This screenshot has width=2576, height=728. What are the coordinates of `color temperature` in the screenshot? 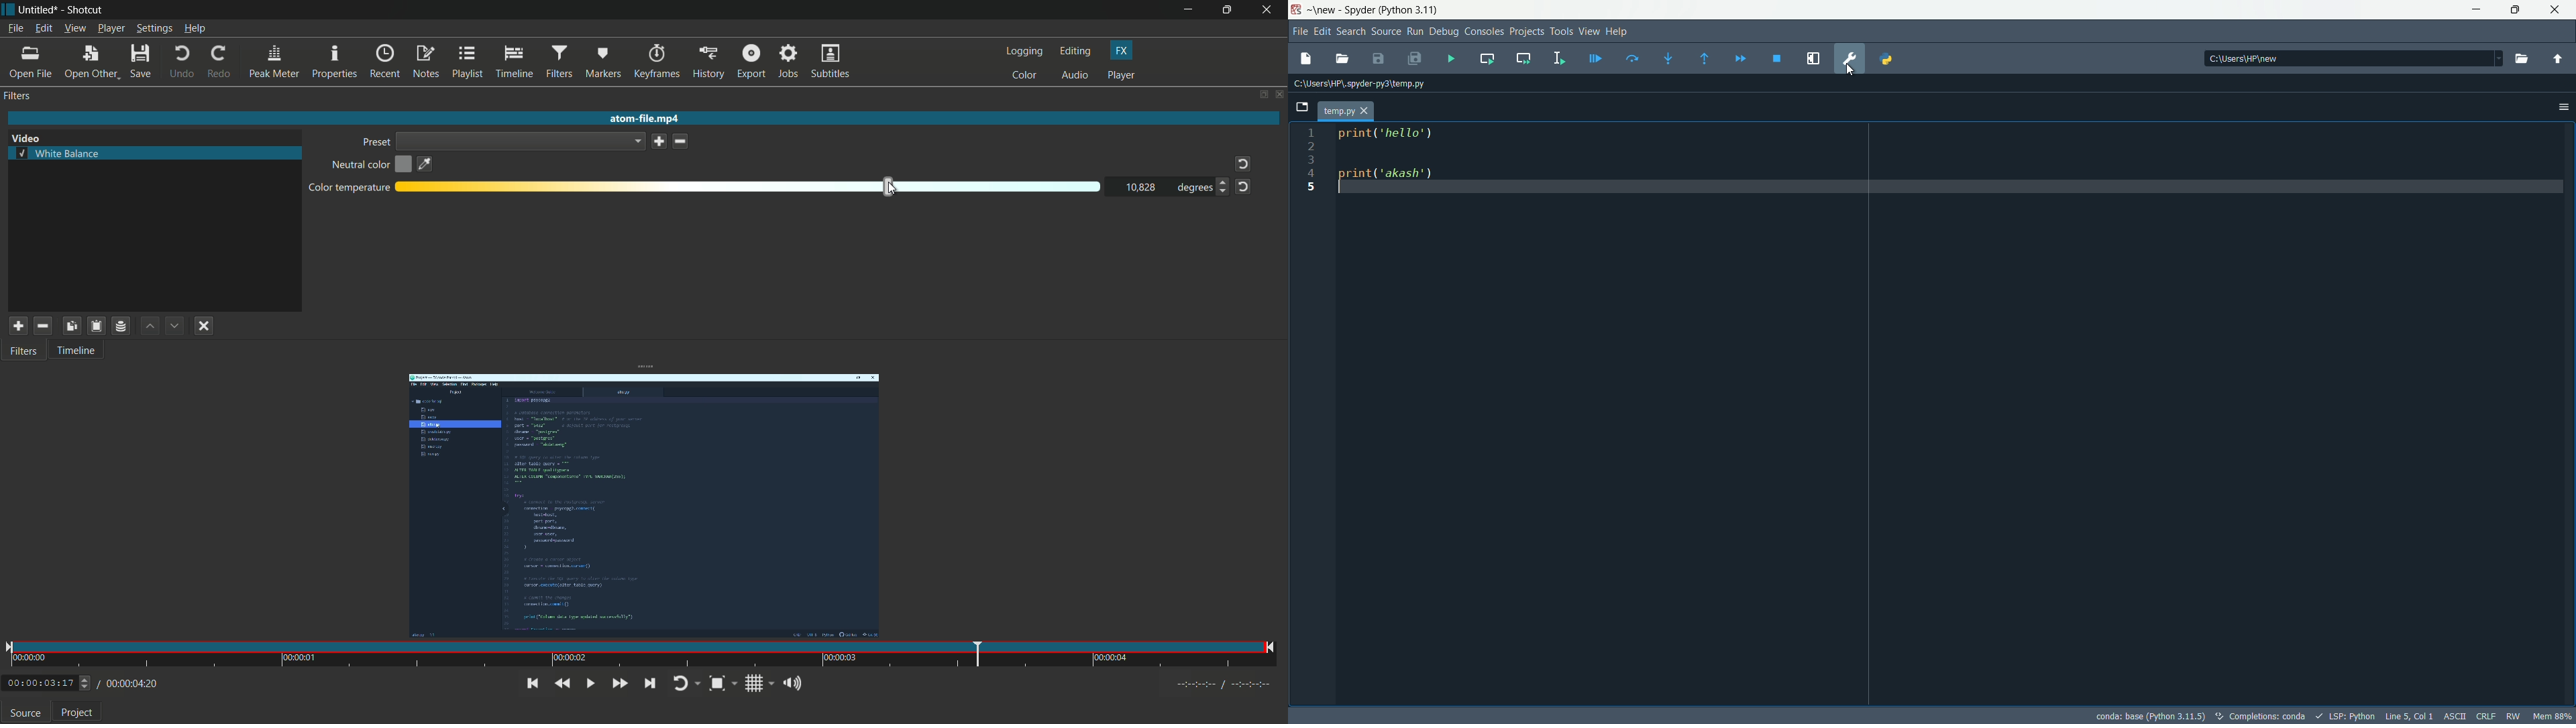 It's located at (349, 188).